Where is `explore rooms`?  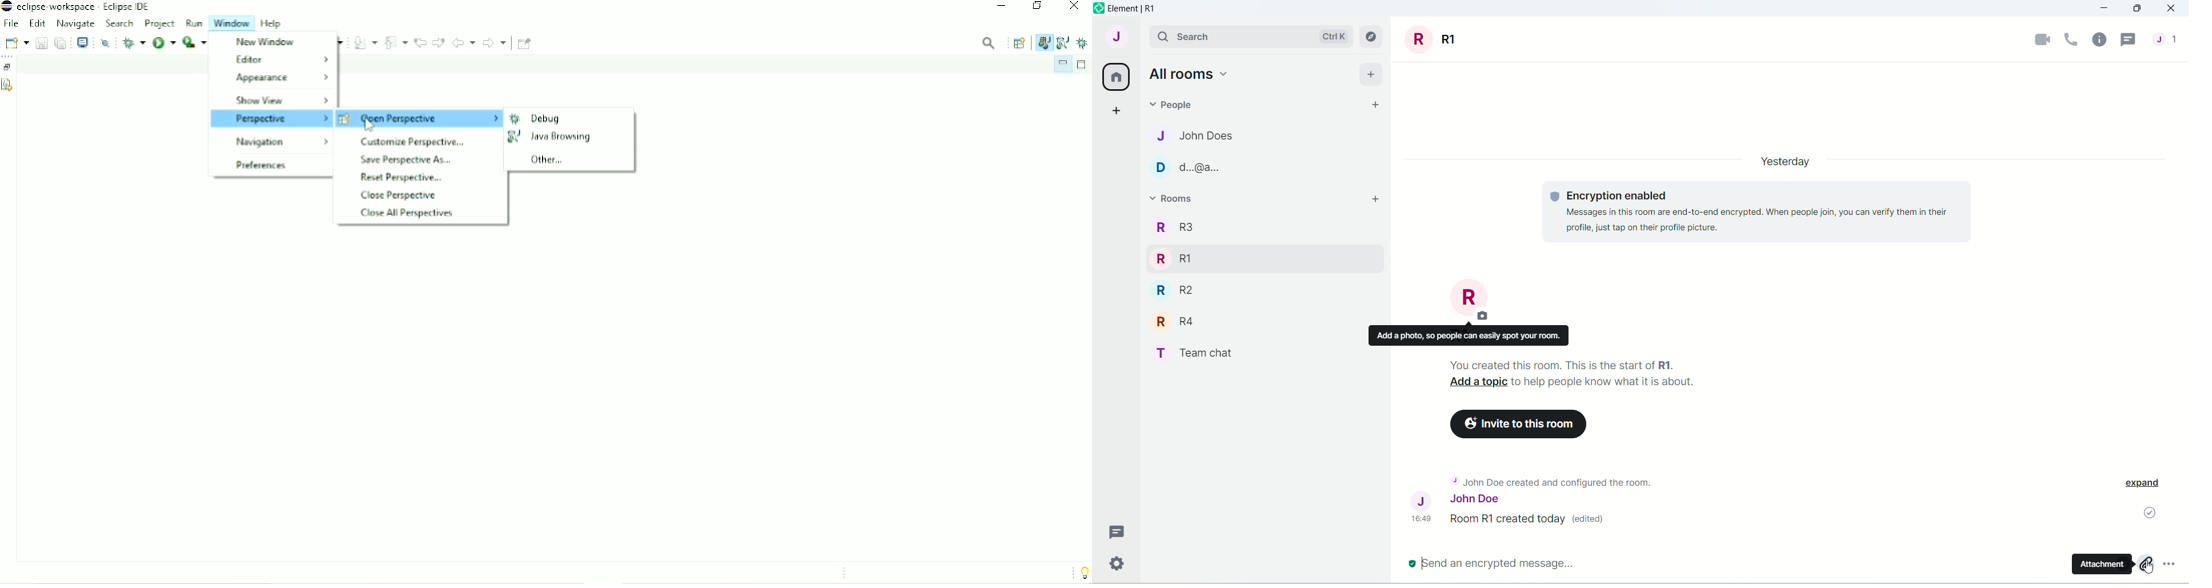
explore rooms is located at coordinates (1370, 37).